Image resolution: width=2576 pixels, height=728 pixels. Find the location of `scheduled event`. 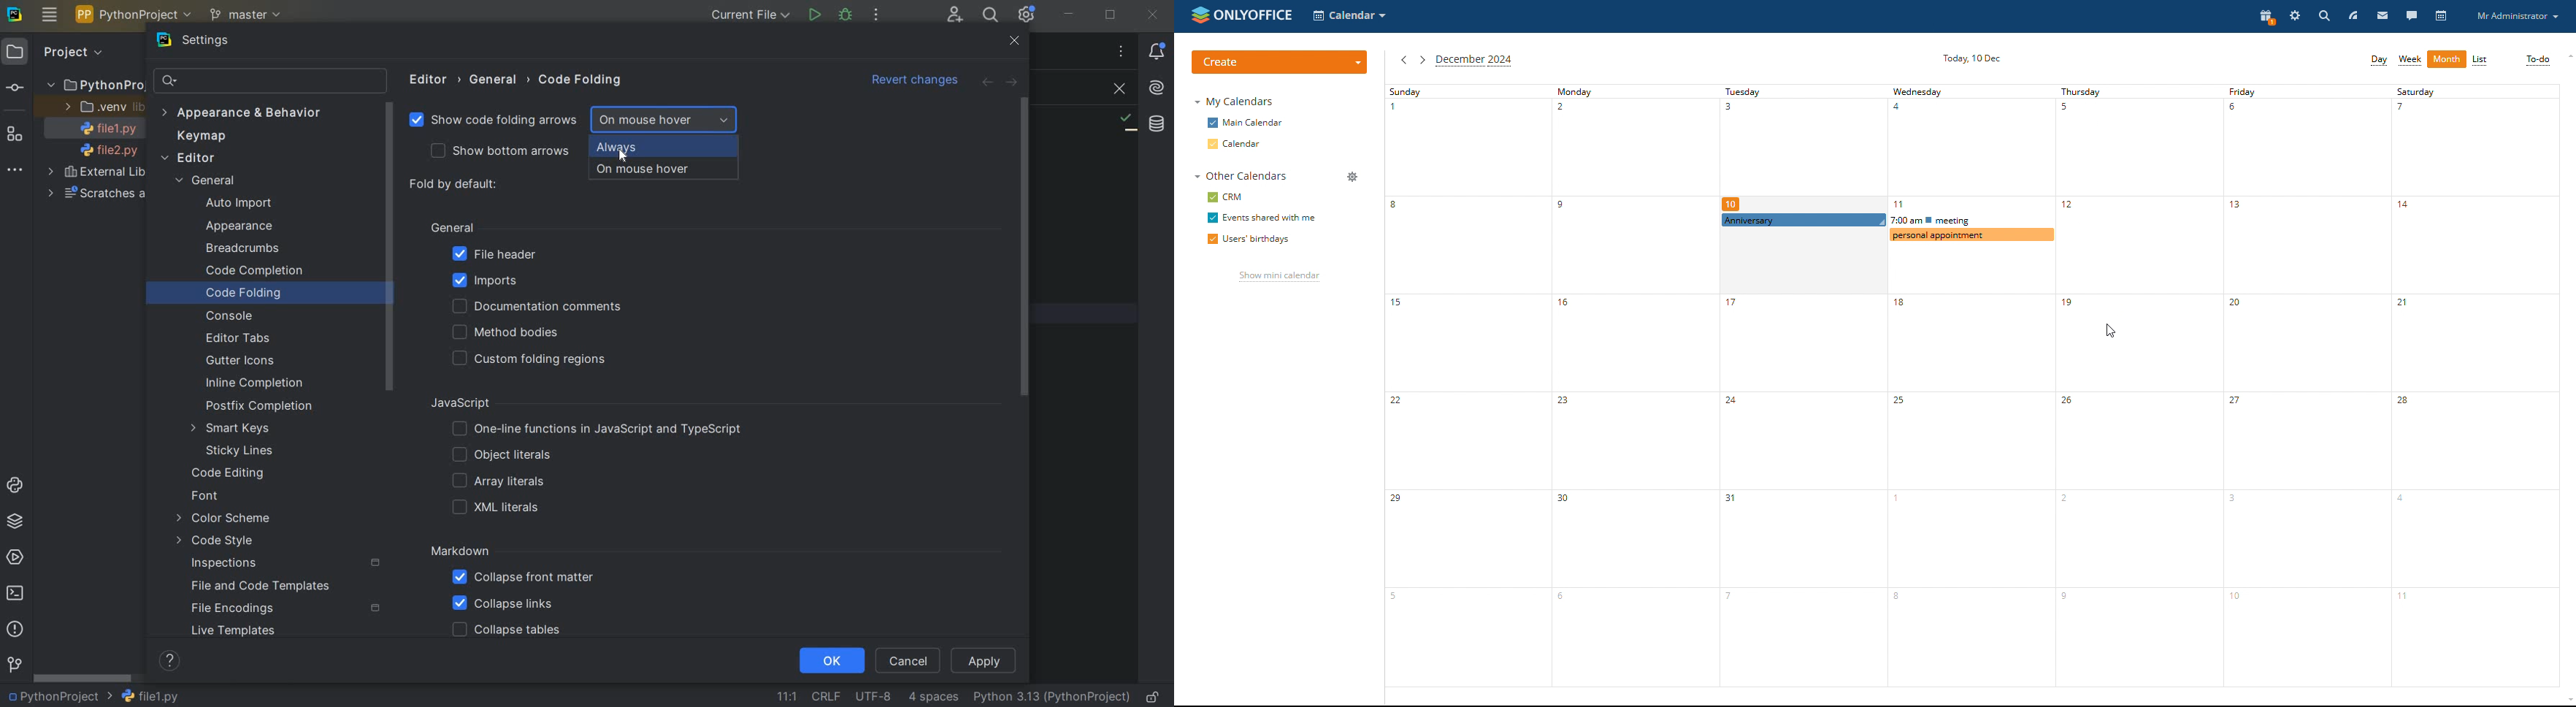

scheduled event is located at coordinates (1890, 221).